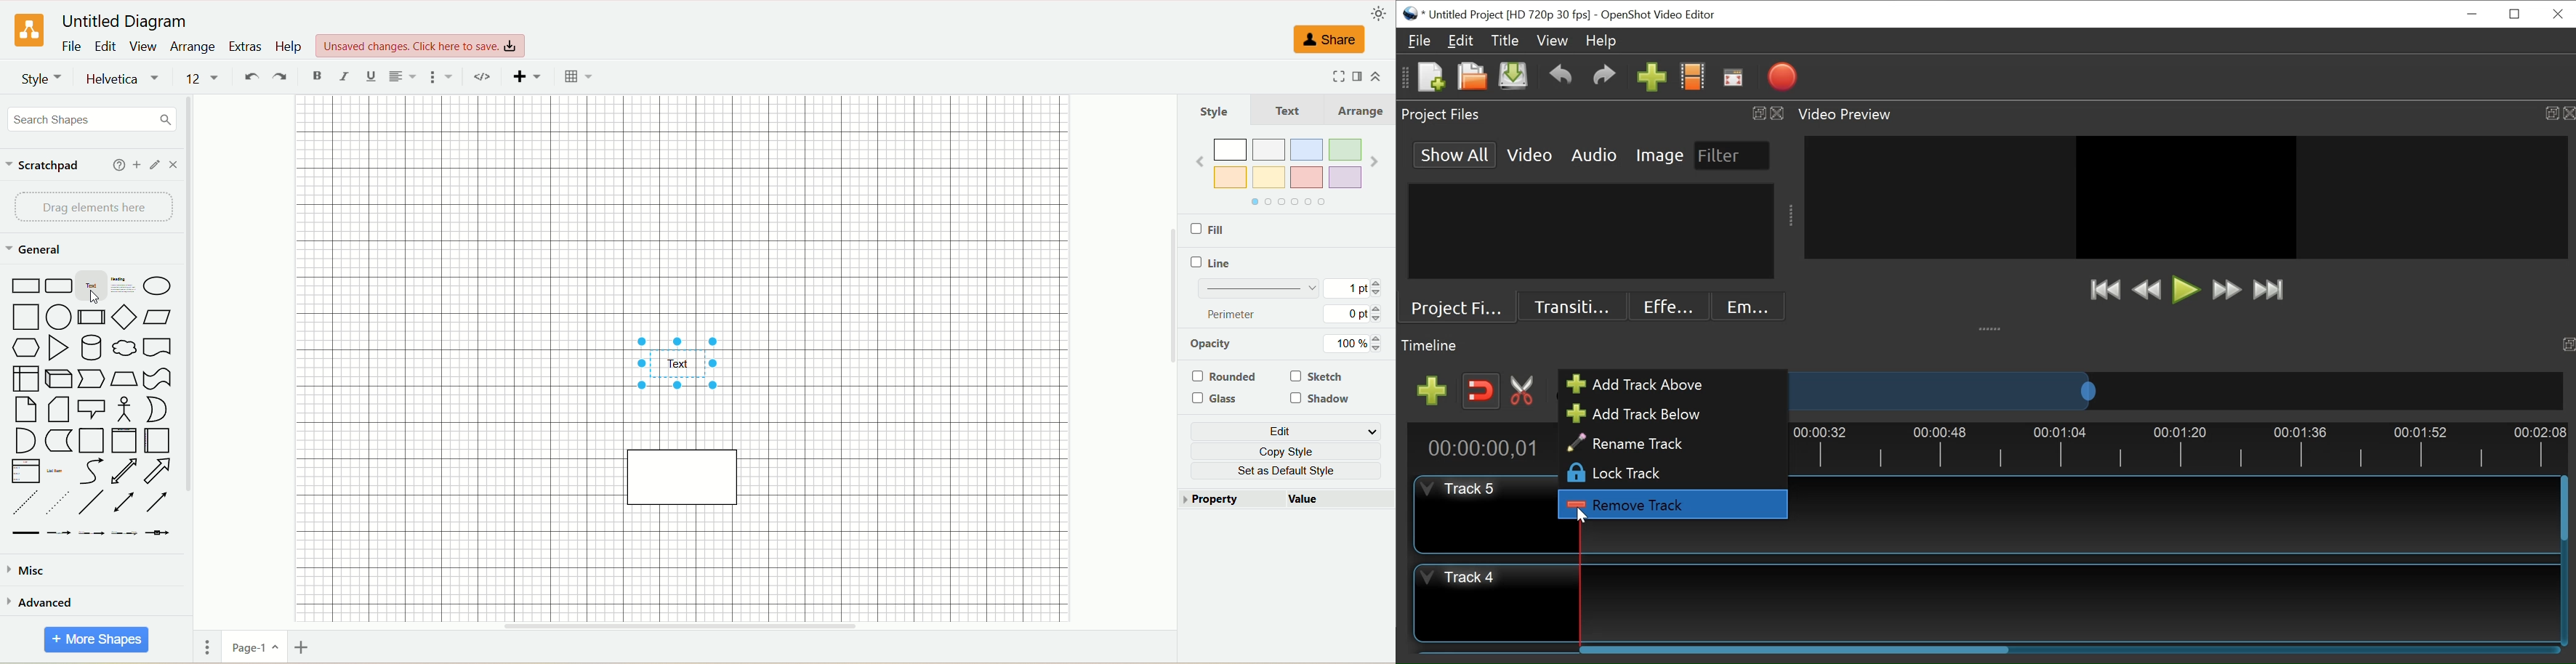 This screenshot has height=672, width=2576. What do you see at coordinates (194, 48) in the screenshot?
I see `arrange` at bounding box center [194, 48].